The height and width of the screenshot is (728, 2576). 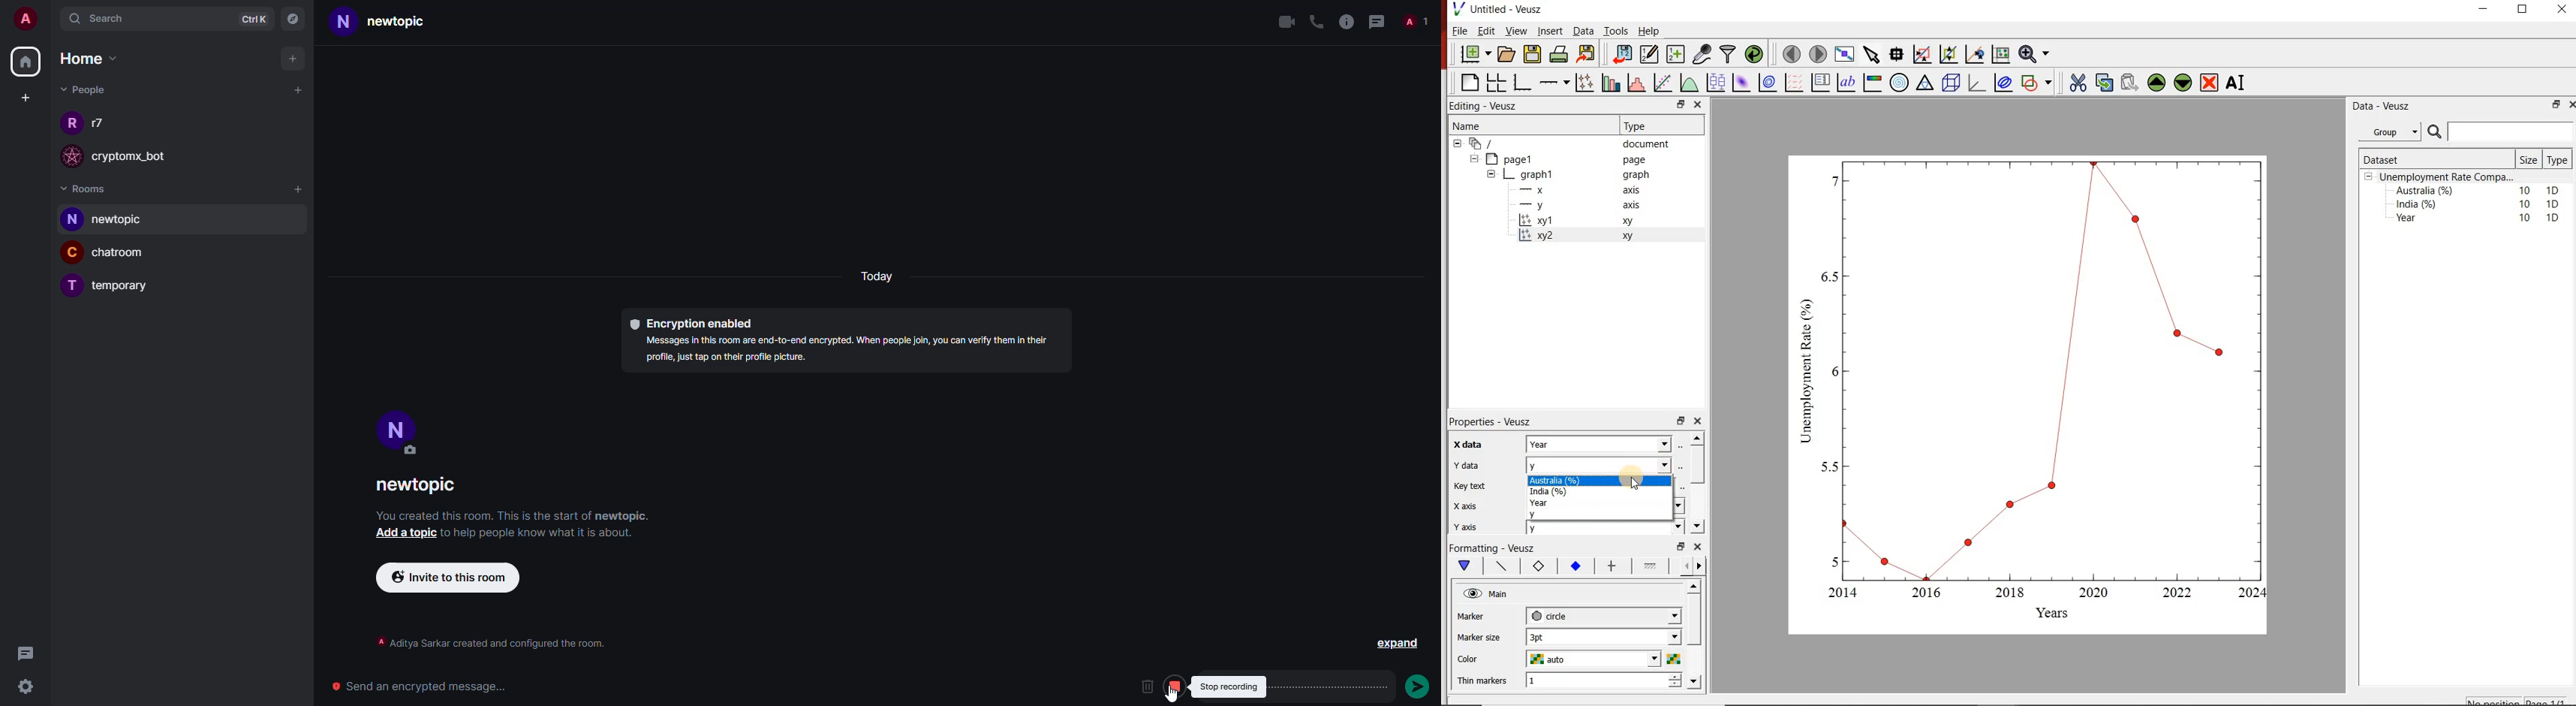 What do you see at coordinates (1925, 83) in the screenshot?
I see `ternary graph` at bounding box center [1925, 83].